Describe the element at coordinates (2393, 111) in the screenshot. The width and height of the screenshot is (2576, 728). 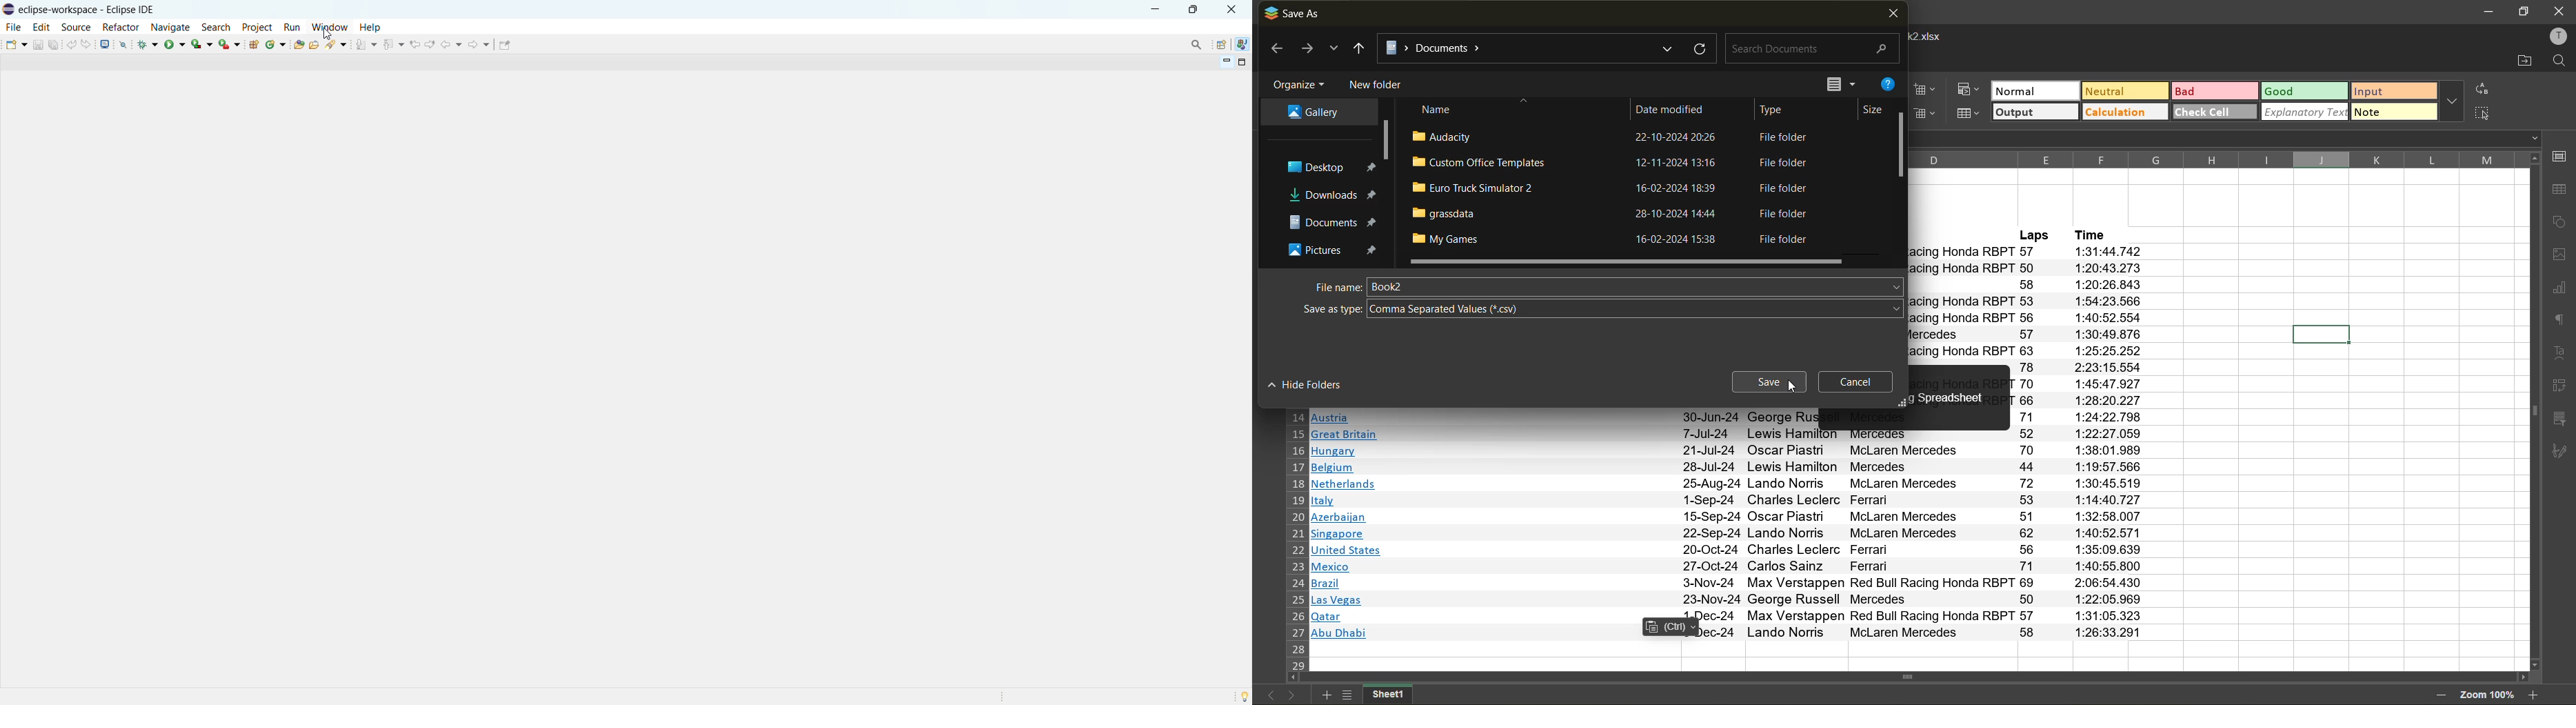
I see `note` at that location.